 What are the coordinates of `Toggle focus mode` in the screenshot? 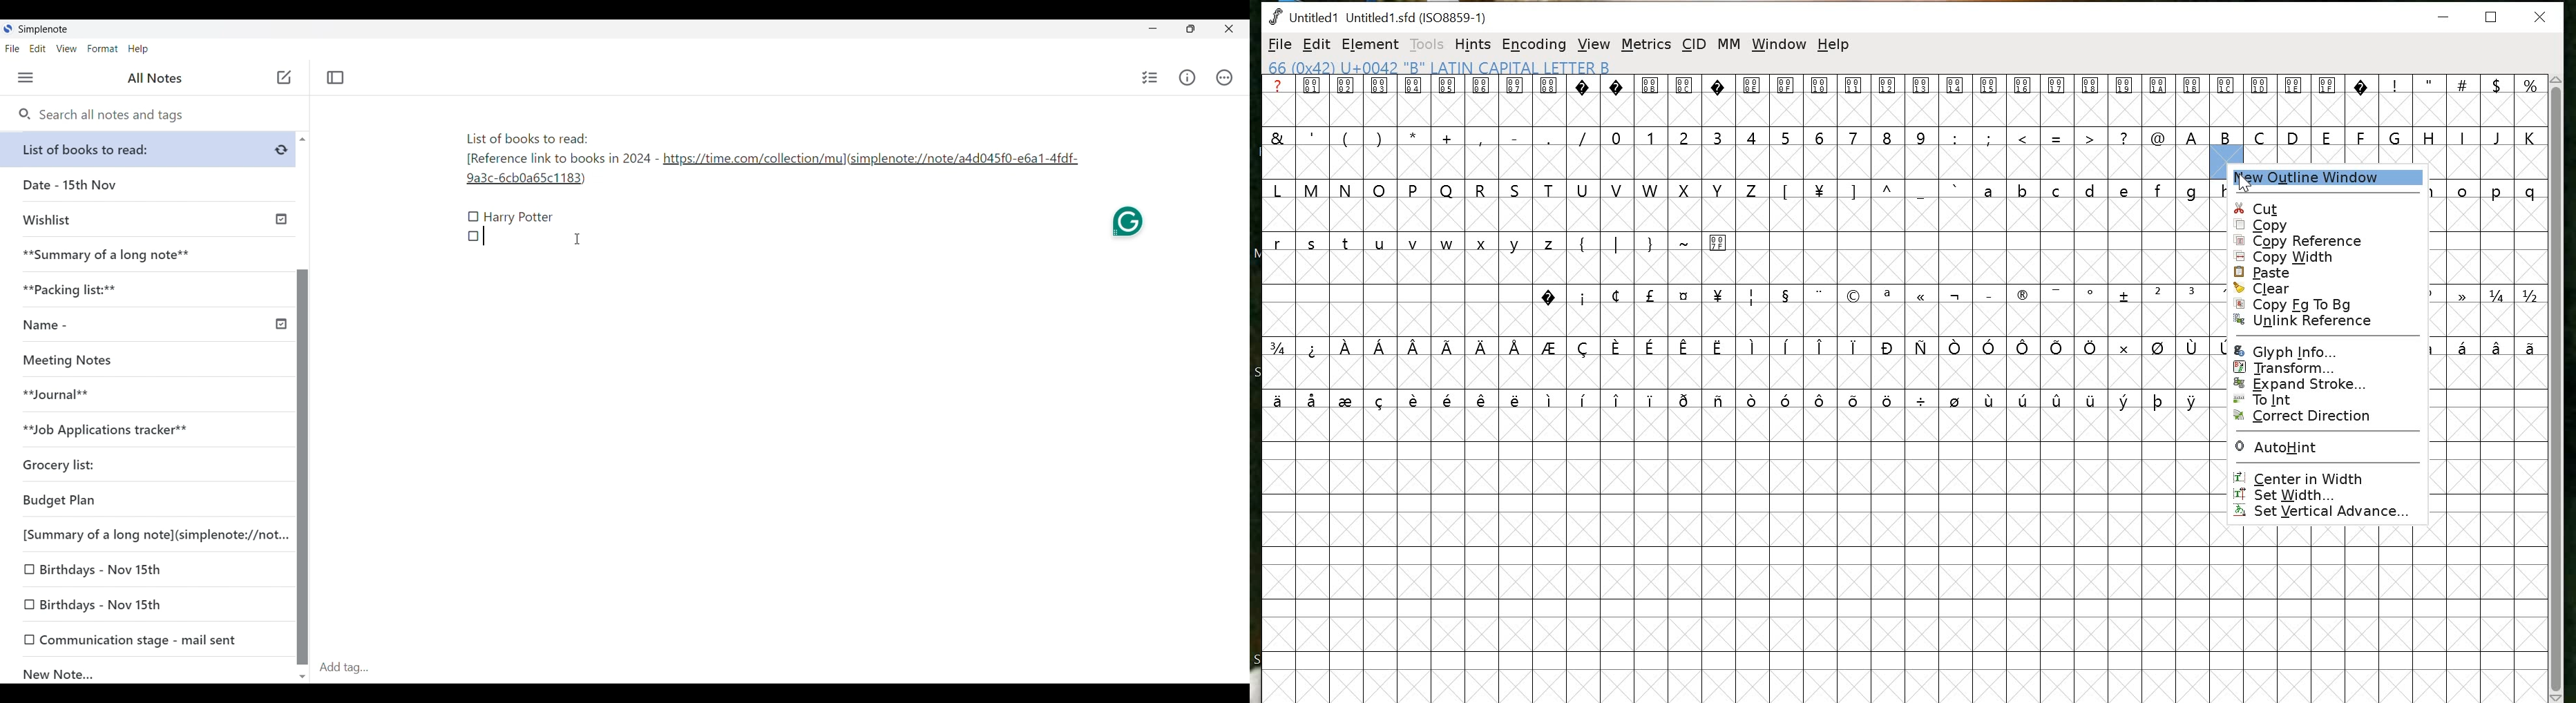 It's located at (335, 77).